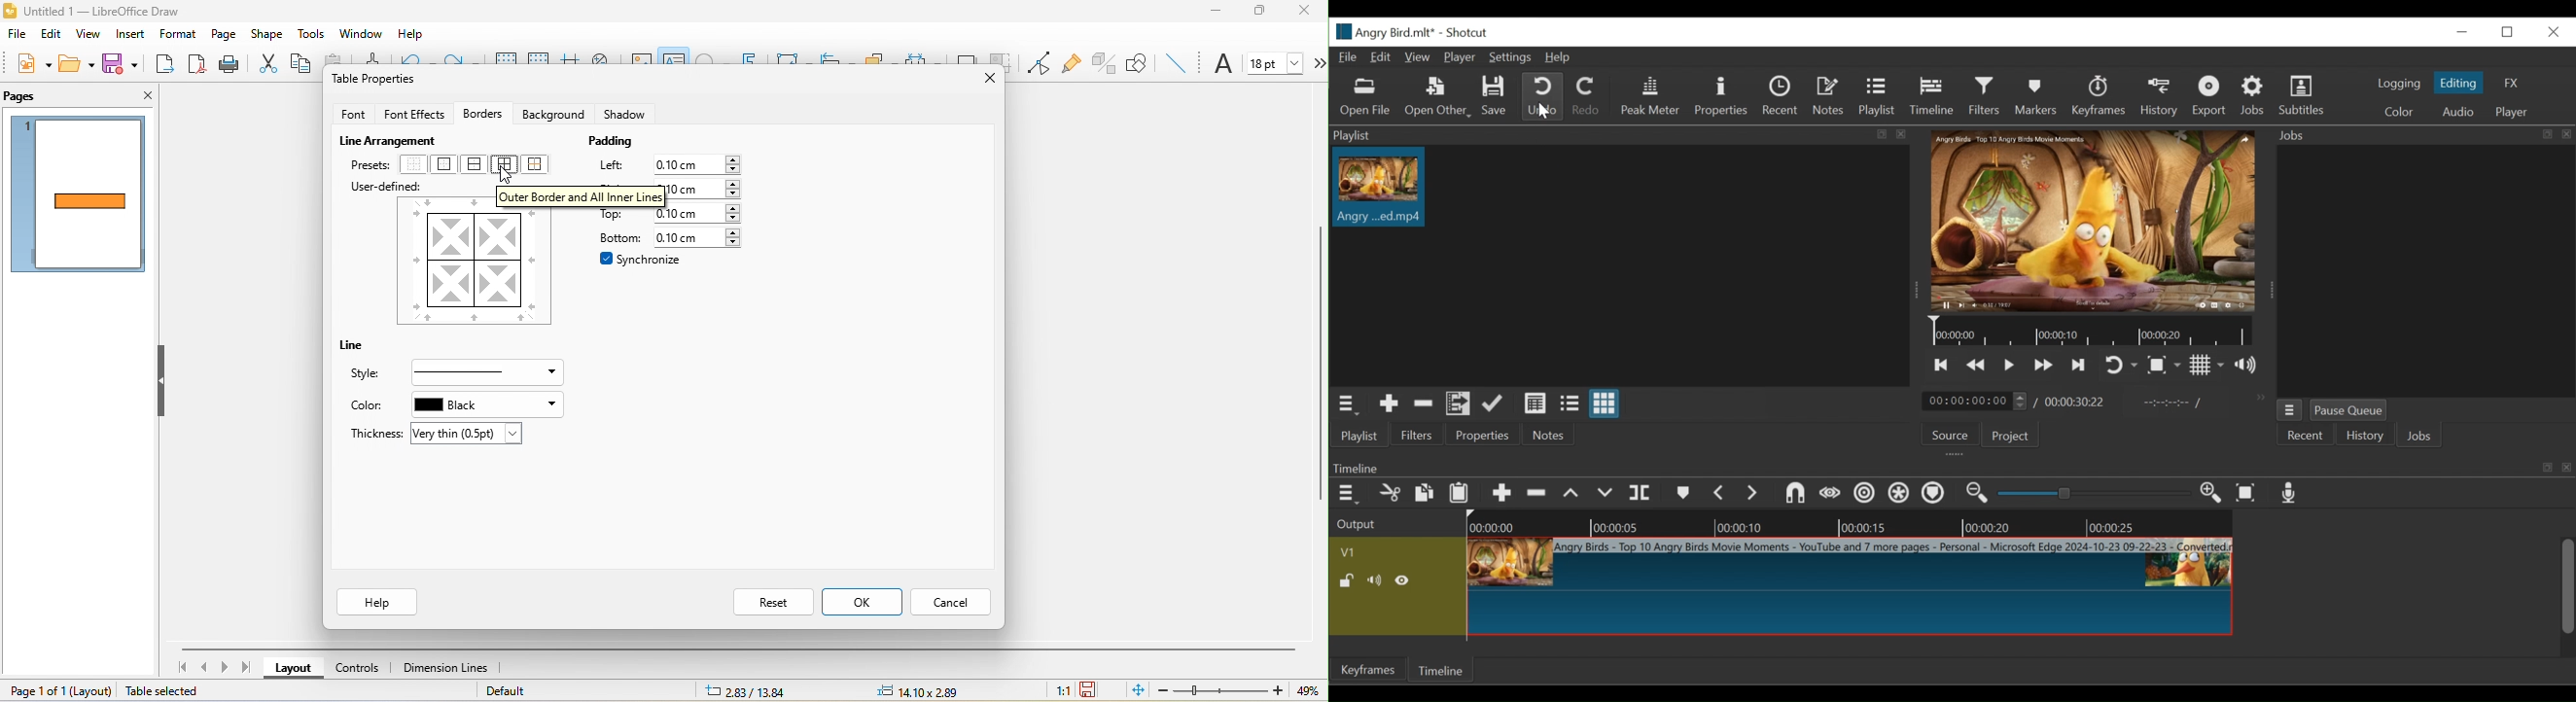  What do you see at coordinates (146, 94) in the screenshot?
I see `close` at bounding box center [146, 94].